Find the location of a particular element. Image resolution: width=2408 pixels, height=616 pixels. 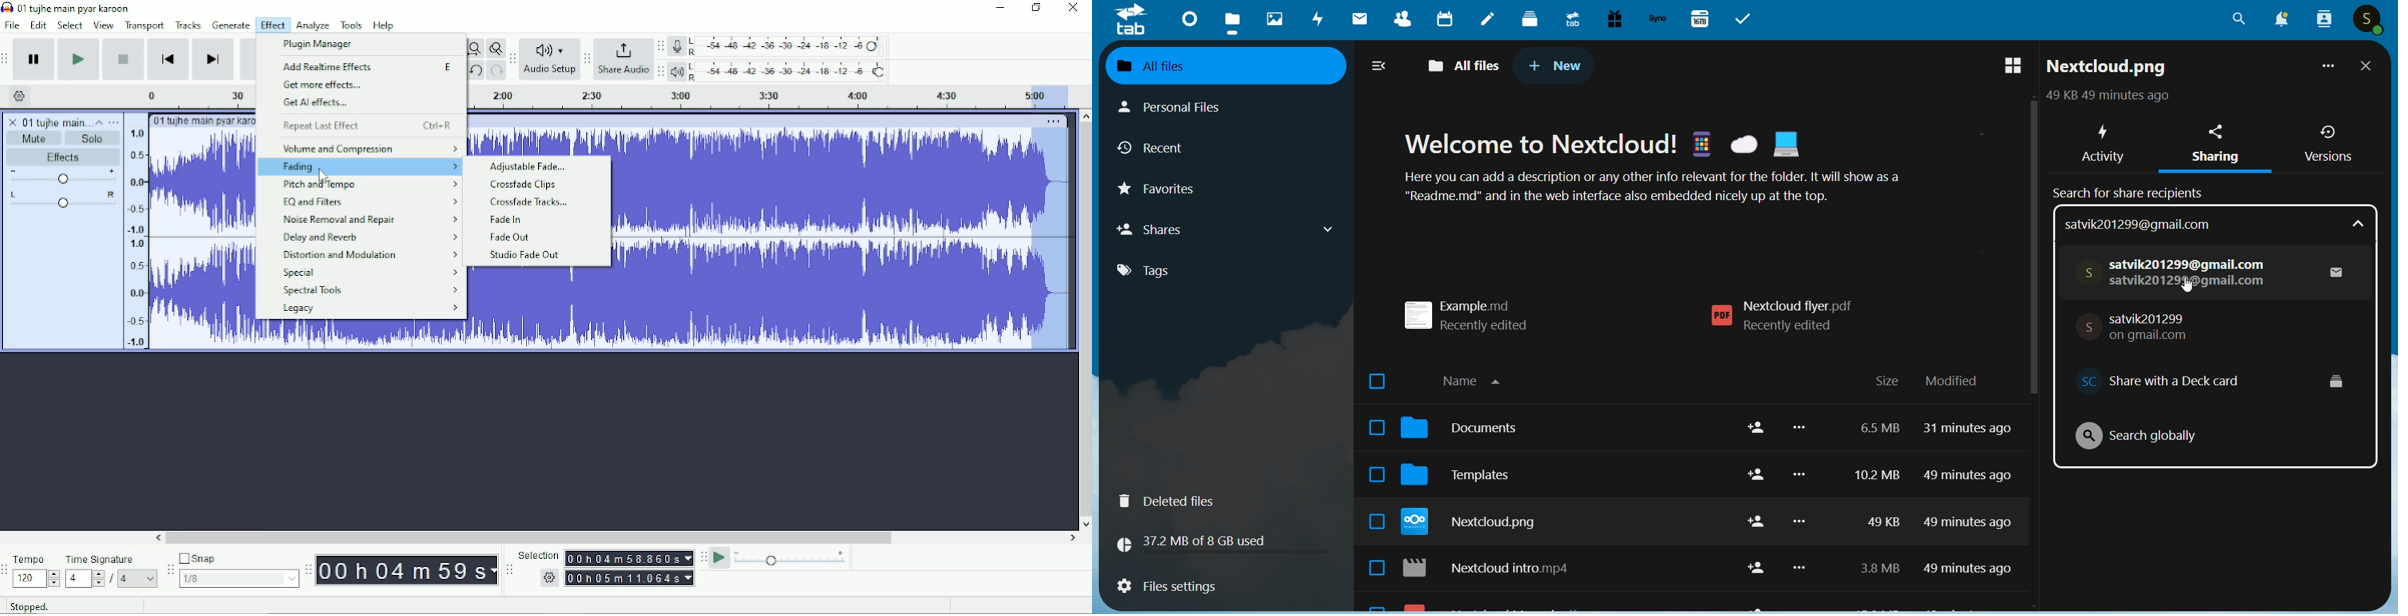

Adjustable Fade is located at coordinates (528, 166).